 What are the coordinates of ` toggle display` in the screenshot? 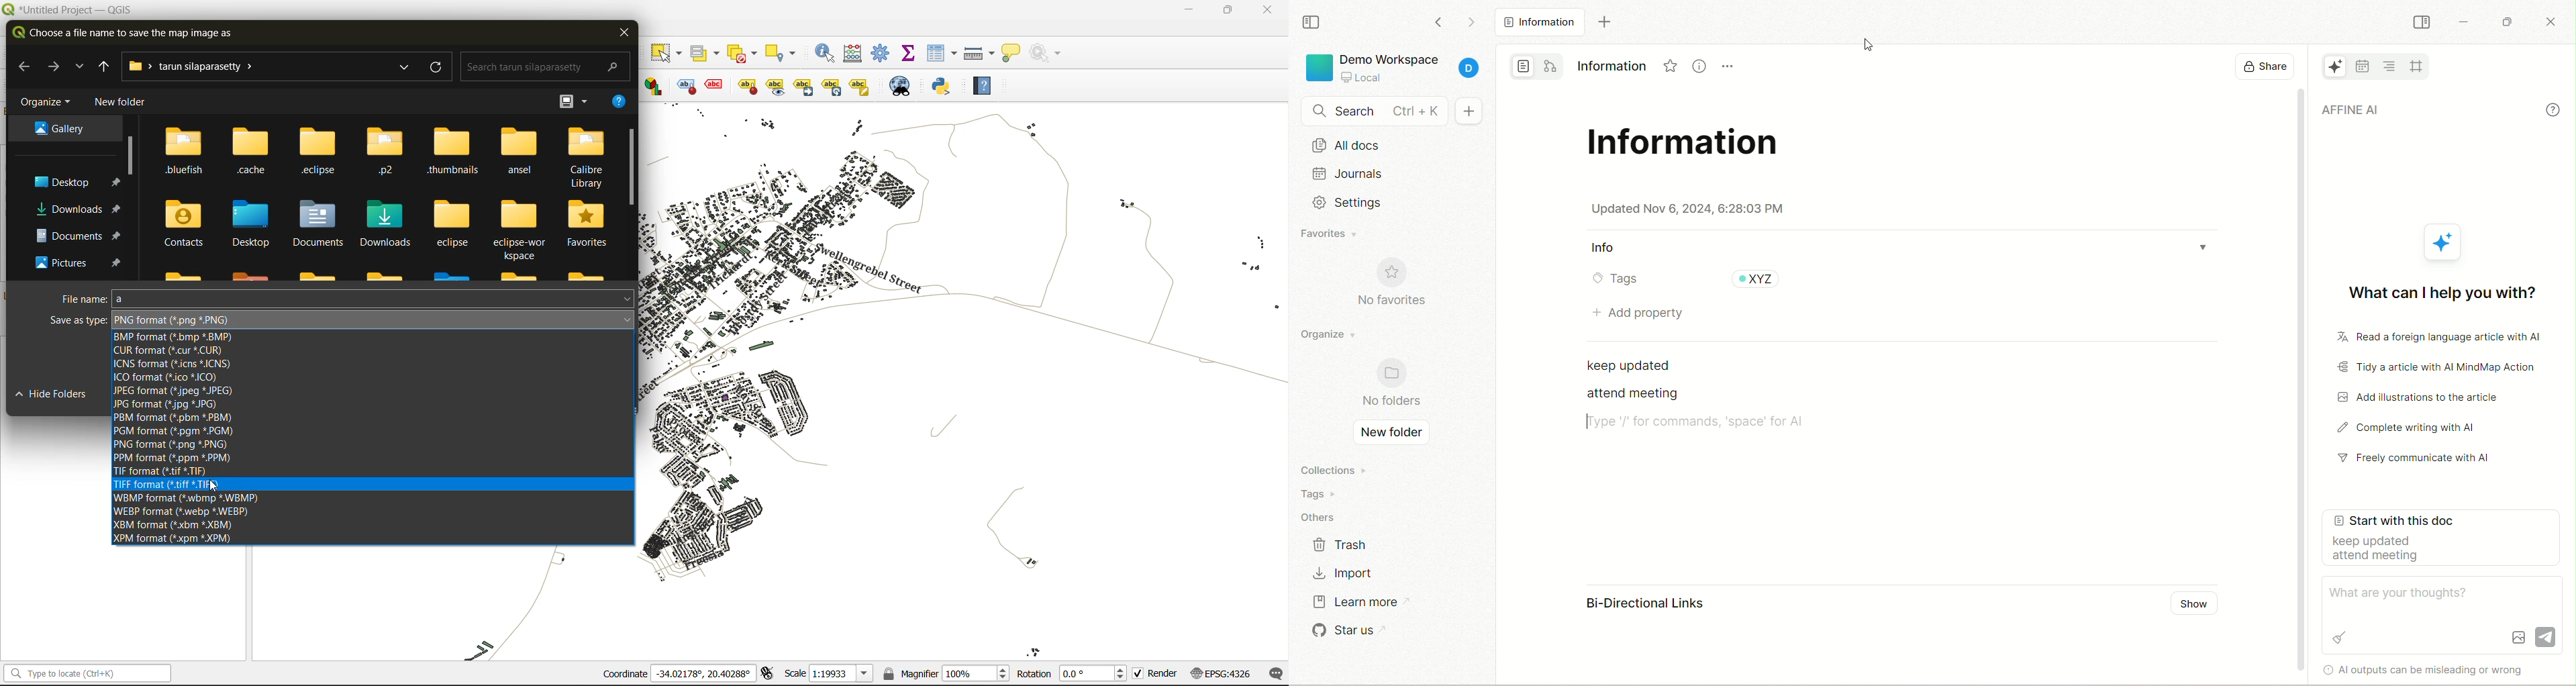 It's located at (683, 86).